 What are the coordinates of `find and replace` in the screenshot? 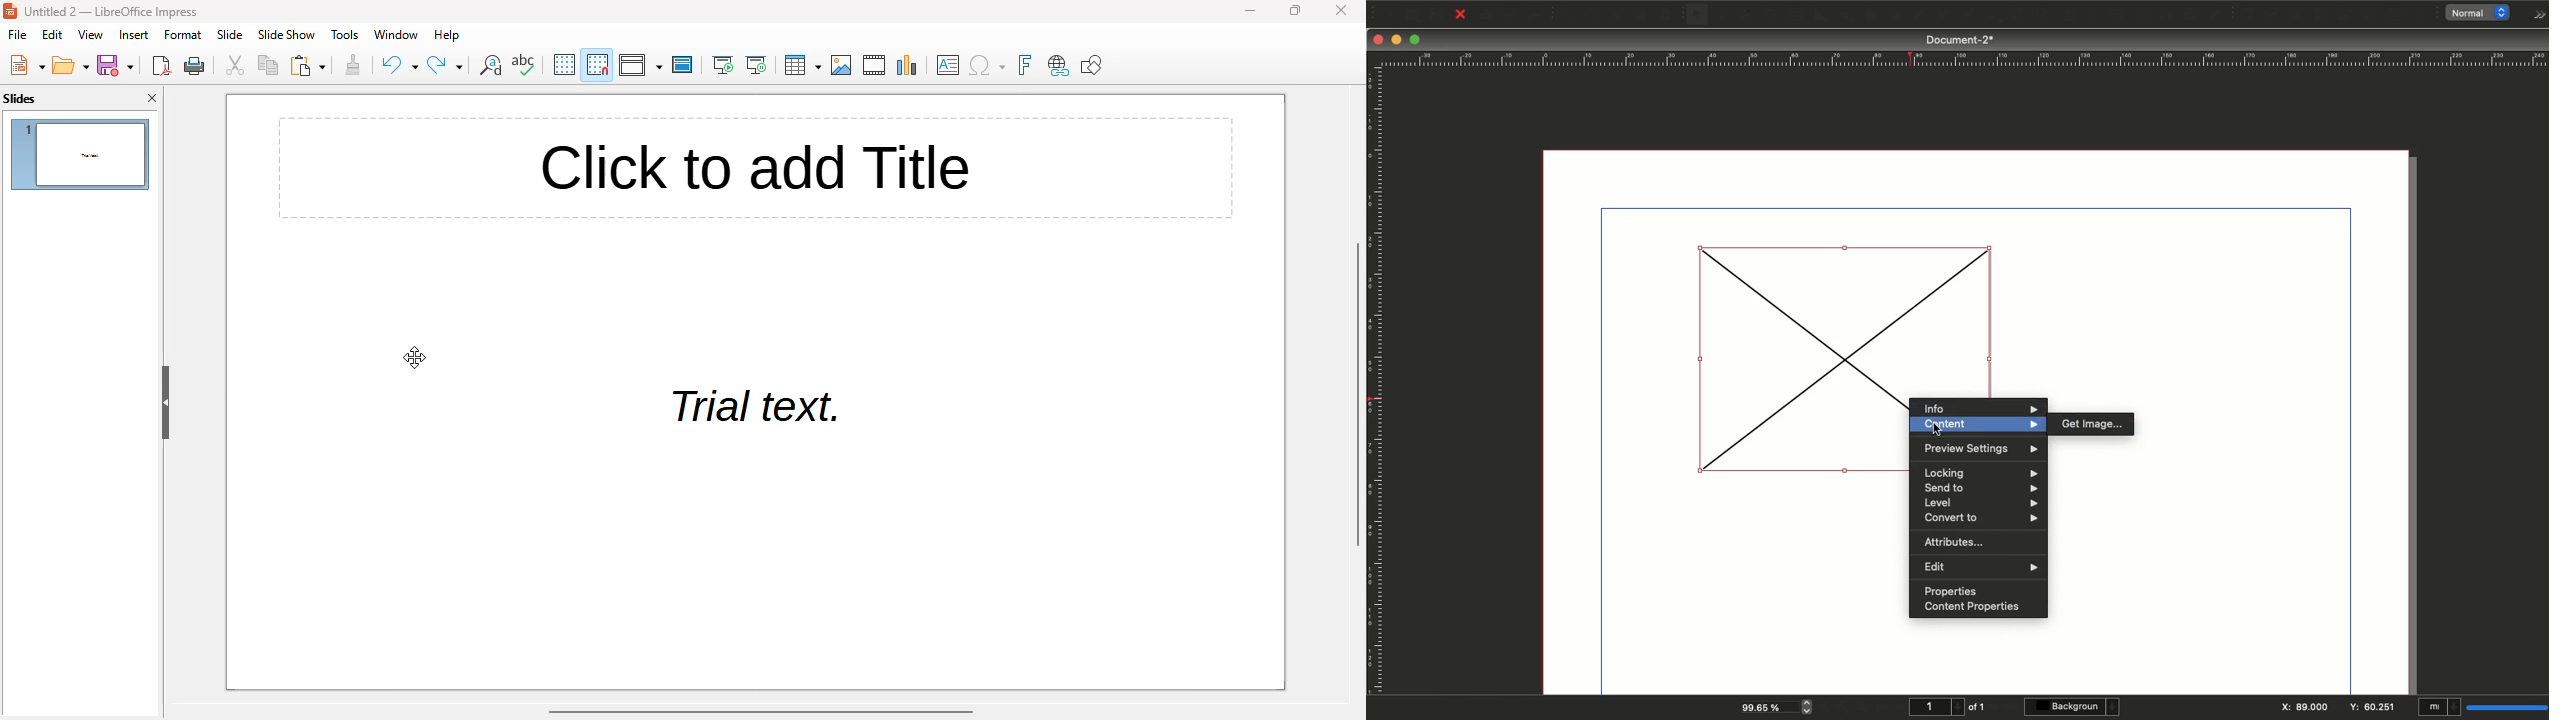 It's located at (489, 65).